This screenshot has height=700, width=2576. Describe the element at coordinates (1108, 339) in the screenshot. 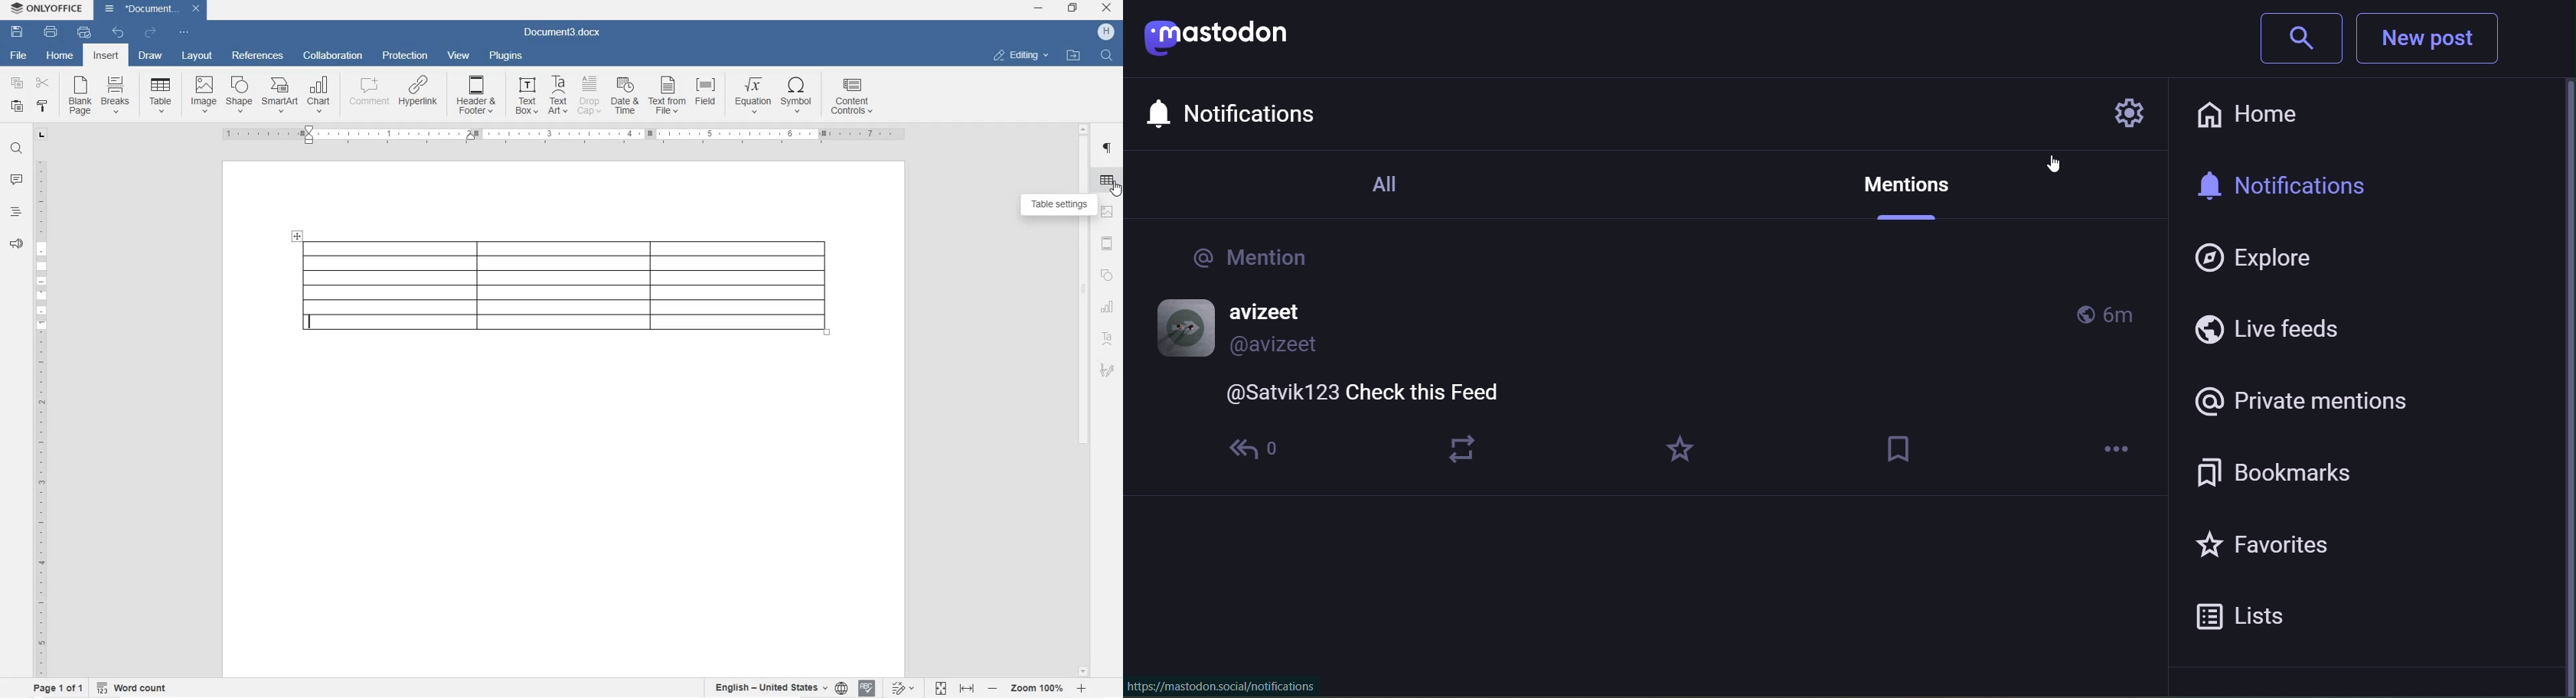

I see `TEXT ART` at that location.